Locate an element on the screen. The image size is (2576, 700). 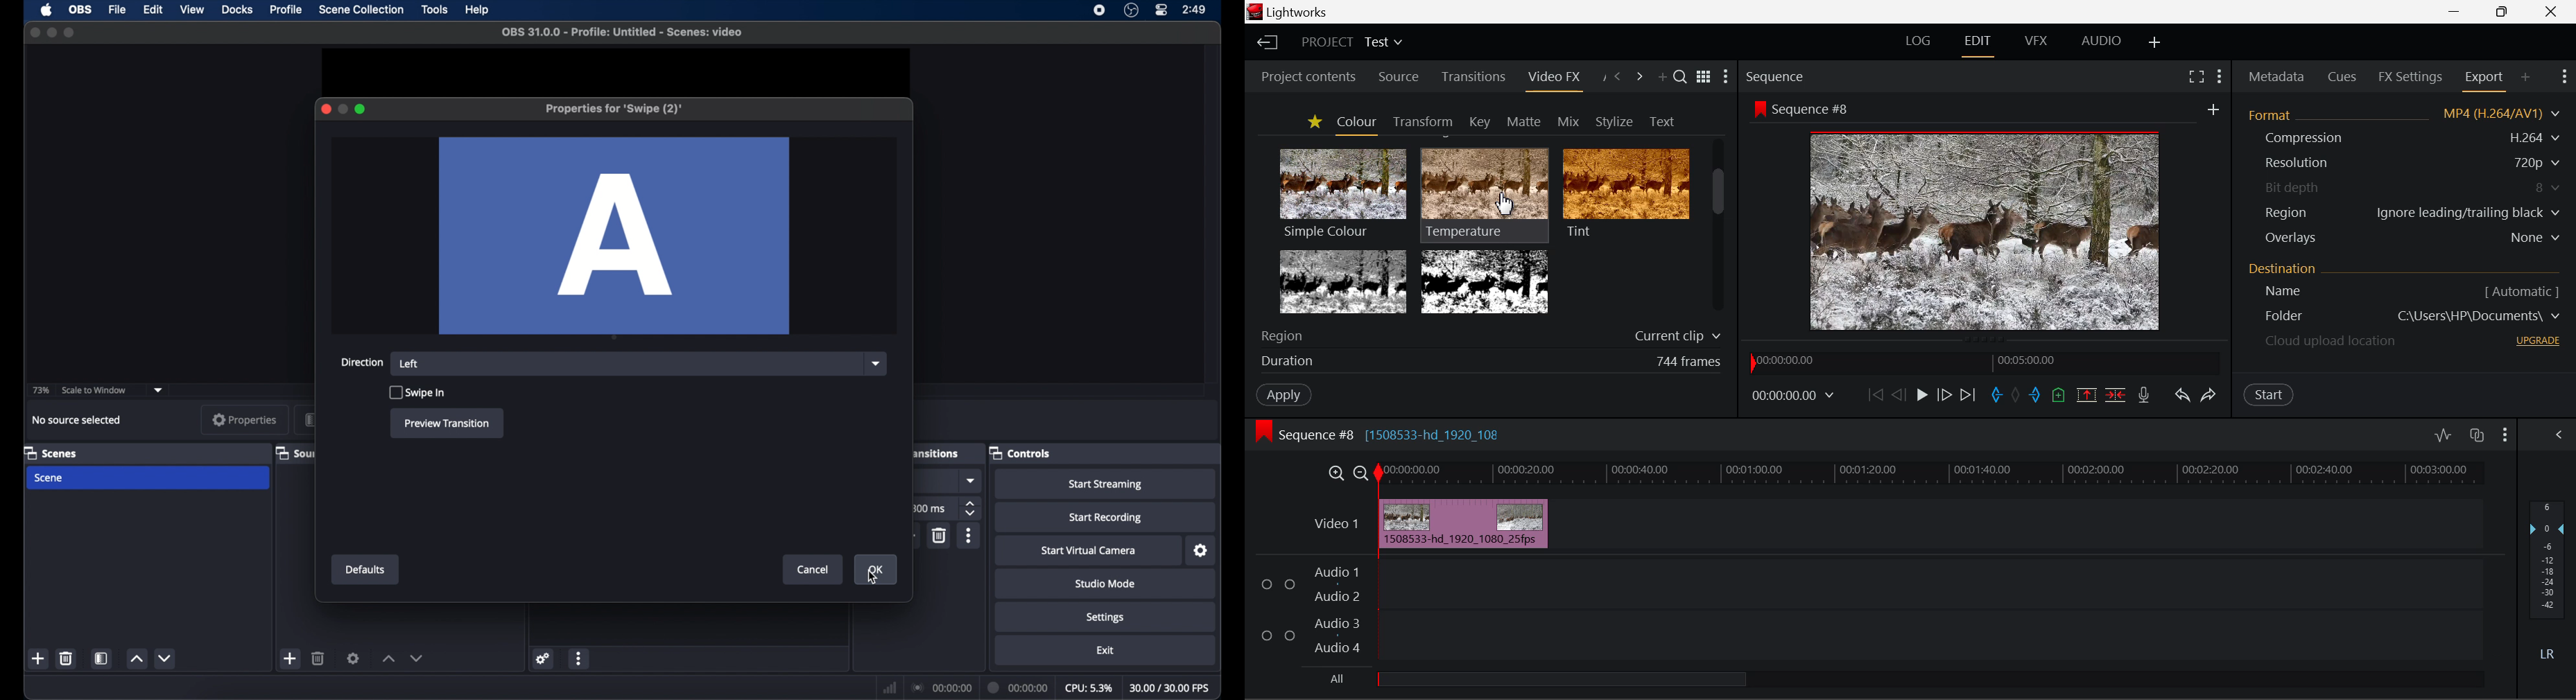
docks is located at coordinates (237, 10).